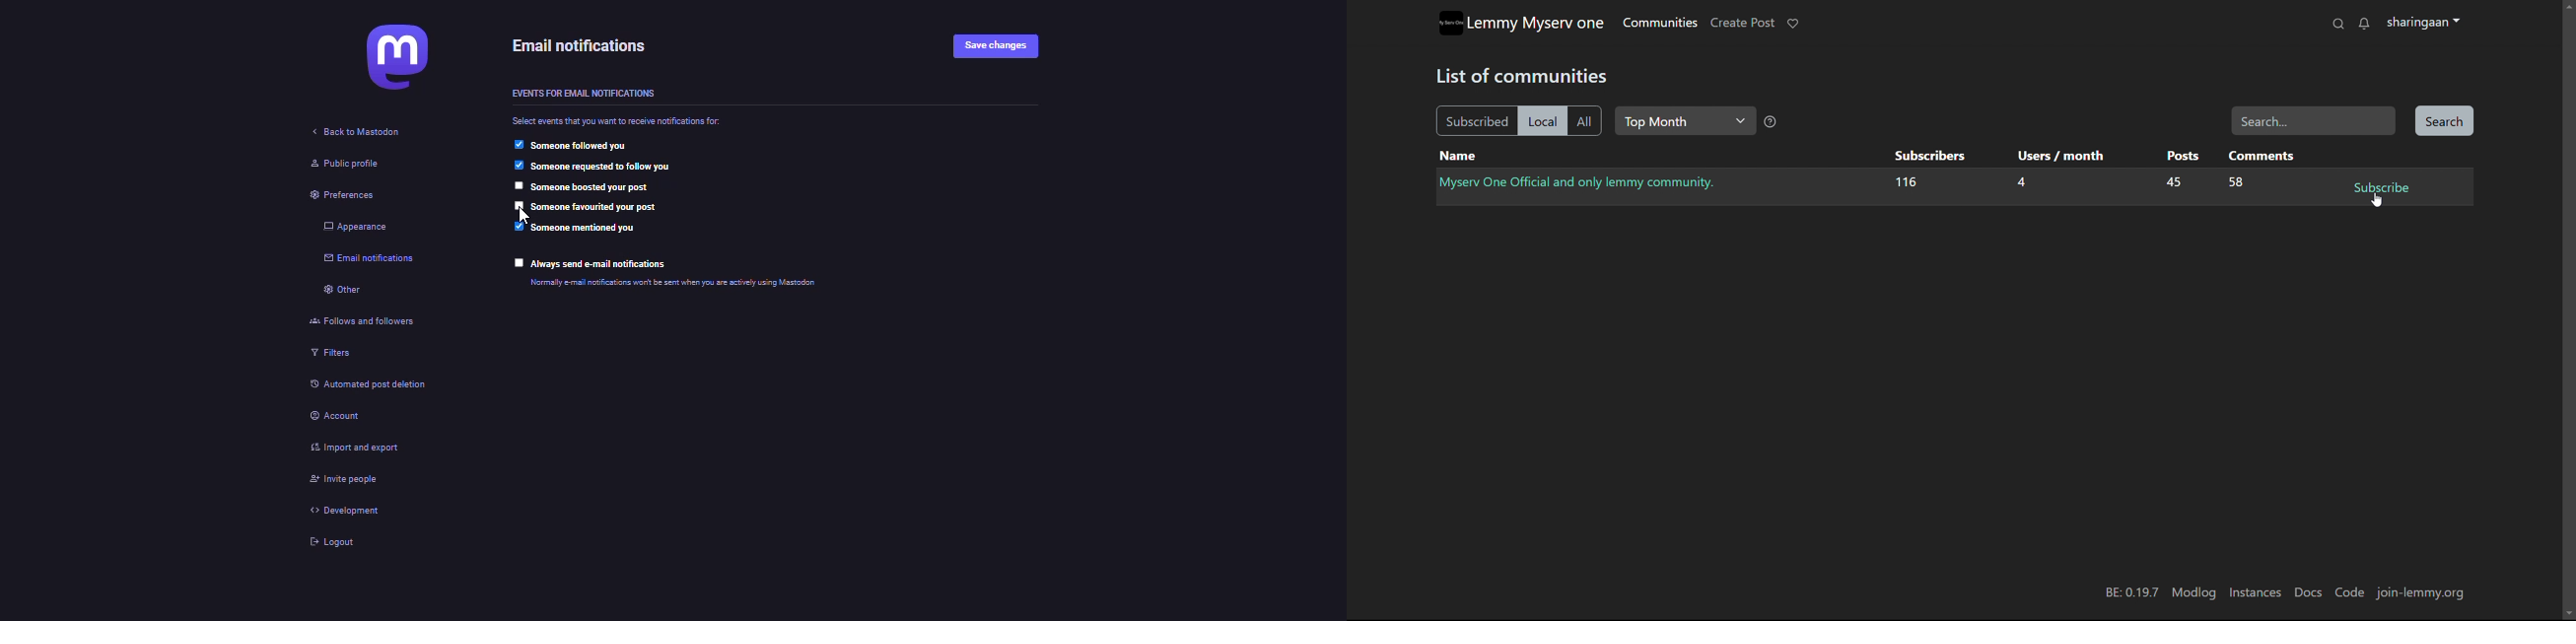 Image resolution: width=2576 pixels, height=644 pixels. I want to click on info, so click(731, 282).